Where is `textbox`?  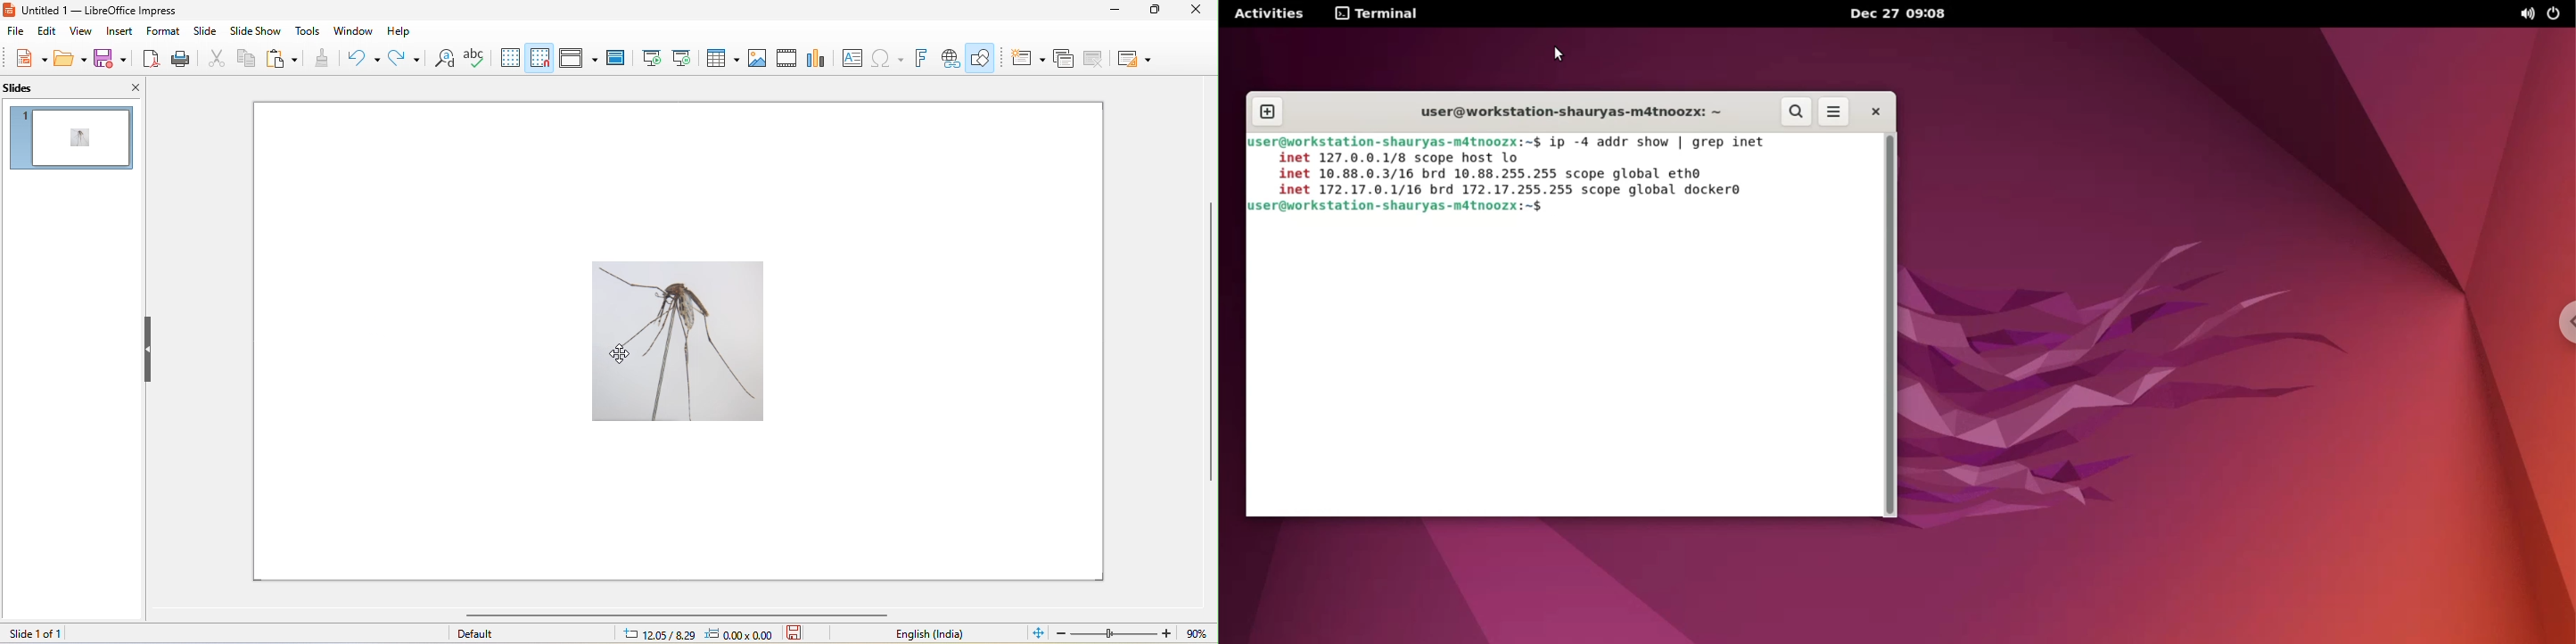
textbox is located at coordinates (851, 57).